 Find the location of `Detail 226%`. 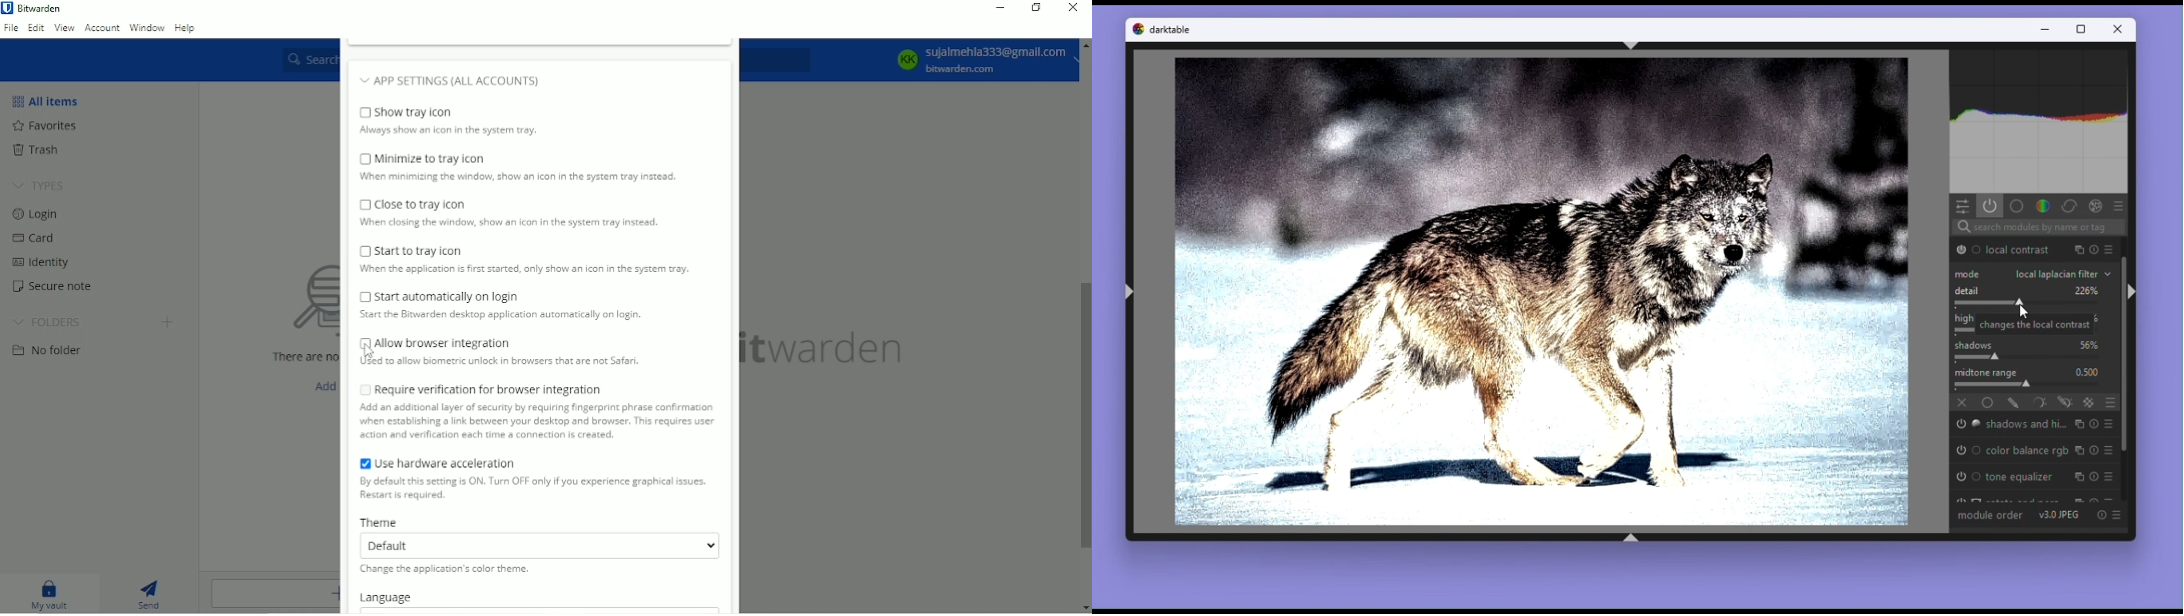

Detail 226% is located at coordinates (2035, 289).